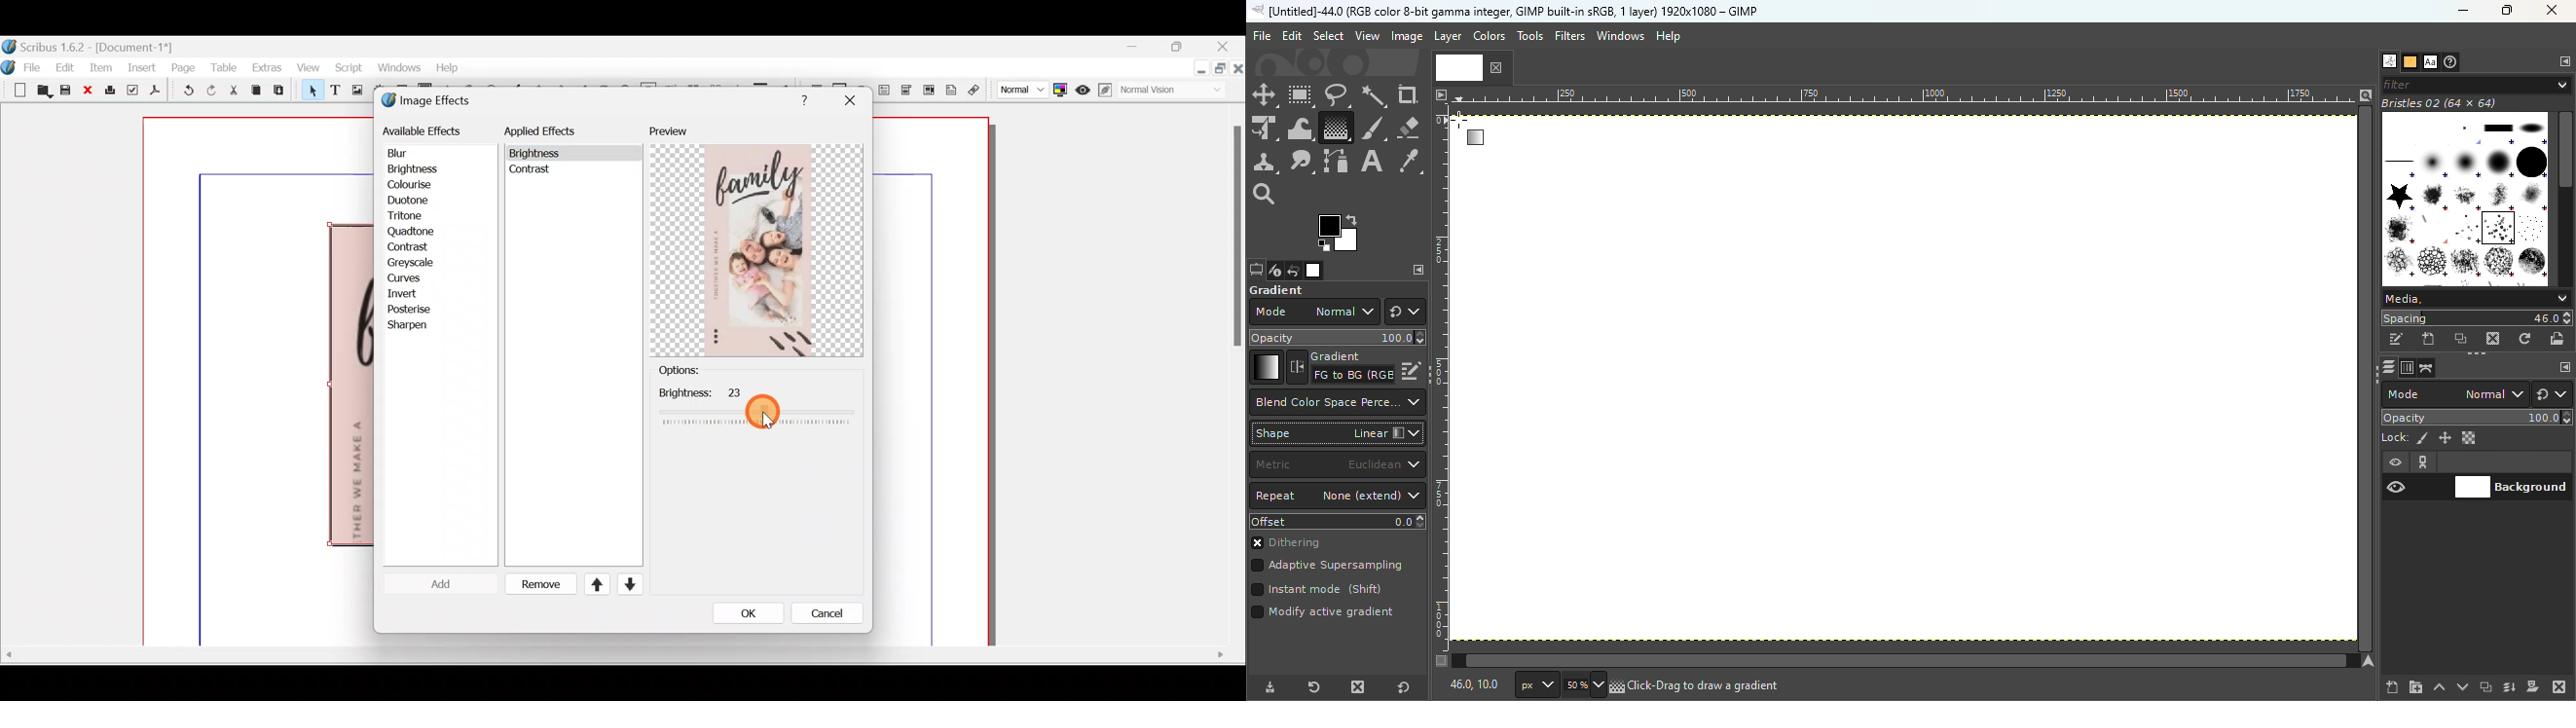  What do you see at coordinates (185, 92) in the screenshot?
I see `Undo` at bounding box center [185, 92].